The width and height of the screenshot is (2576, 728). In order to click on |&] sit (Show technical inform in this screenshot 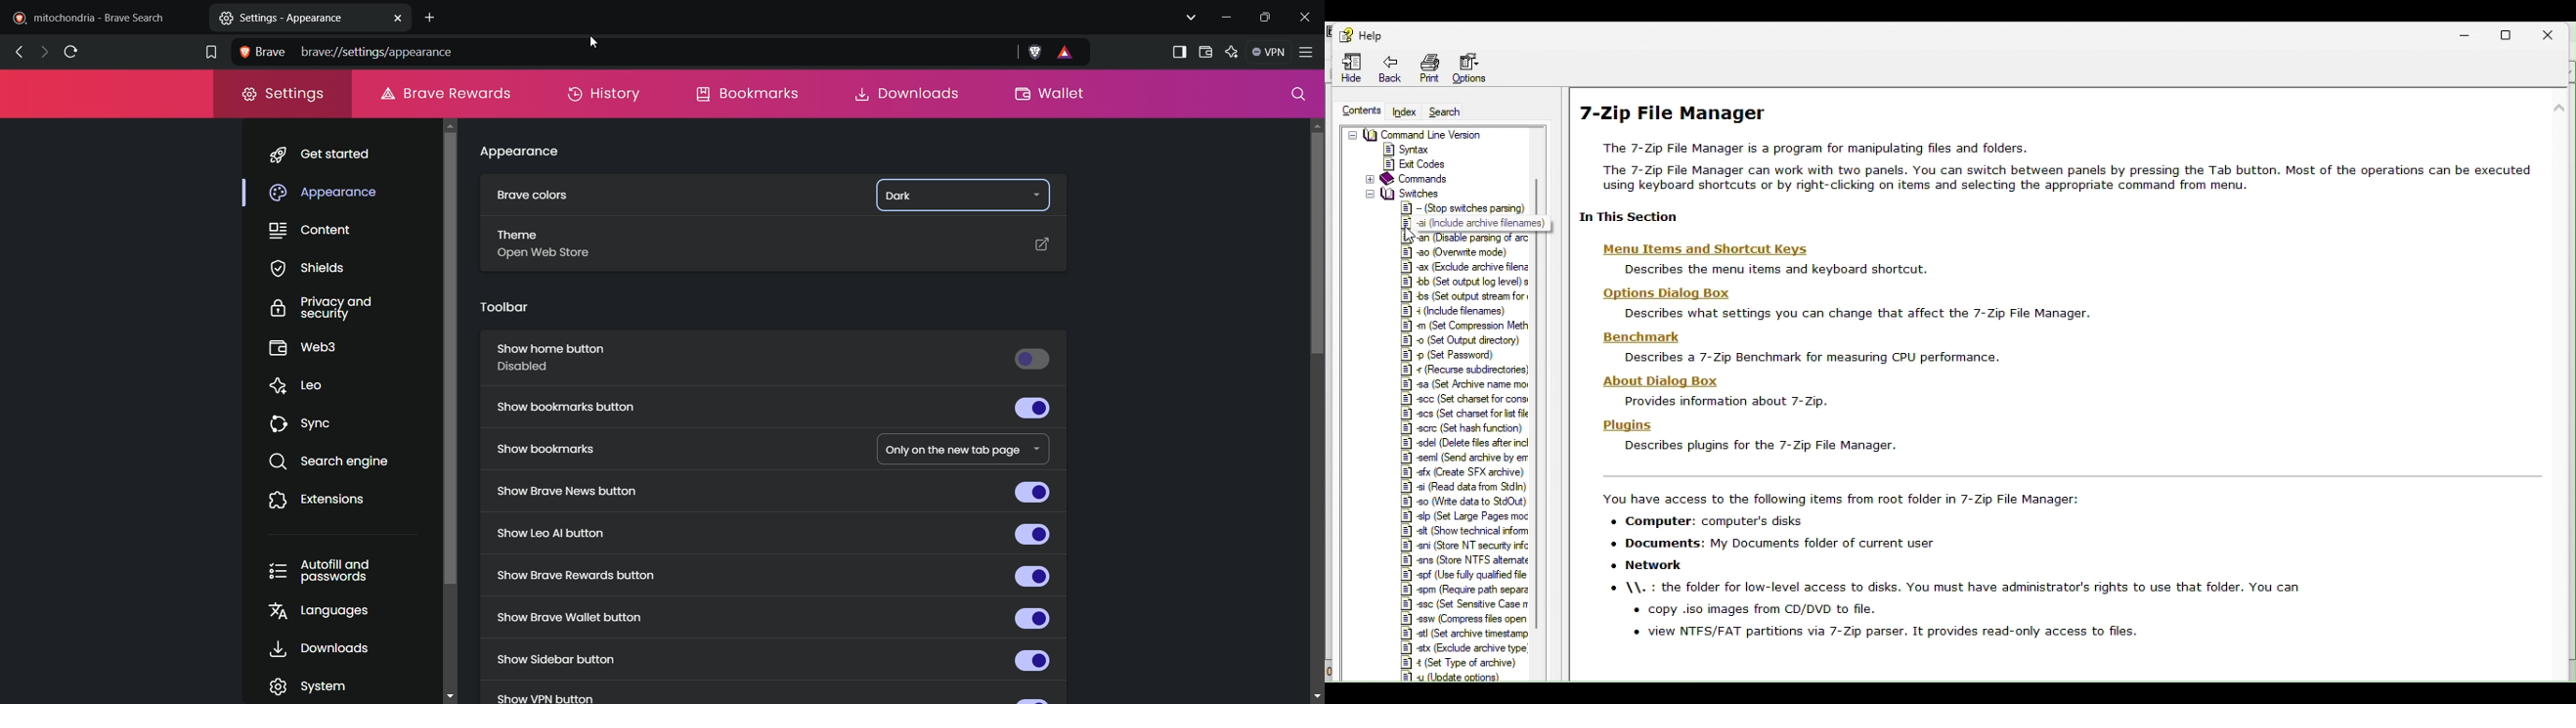, I will do `click(1467, 531)`.